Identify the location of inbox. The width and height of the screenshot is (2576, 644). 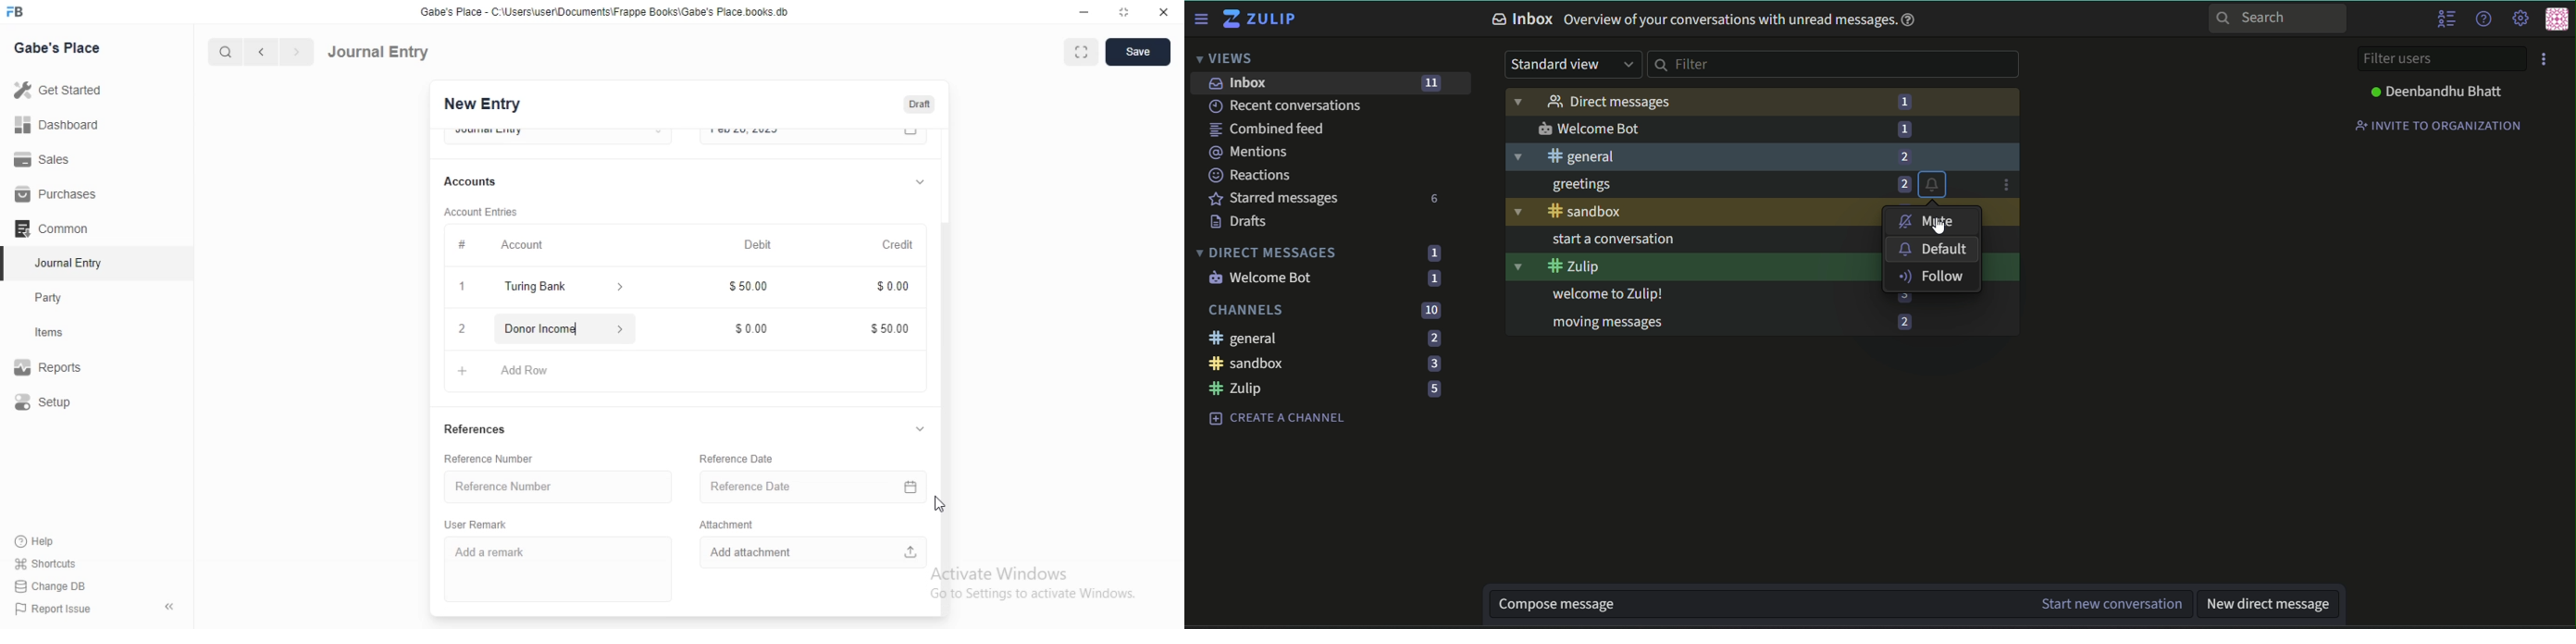
(1241, 84).